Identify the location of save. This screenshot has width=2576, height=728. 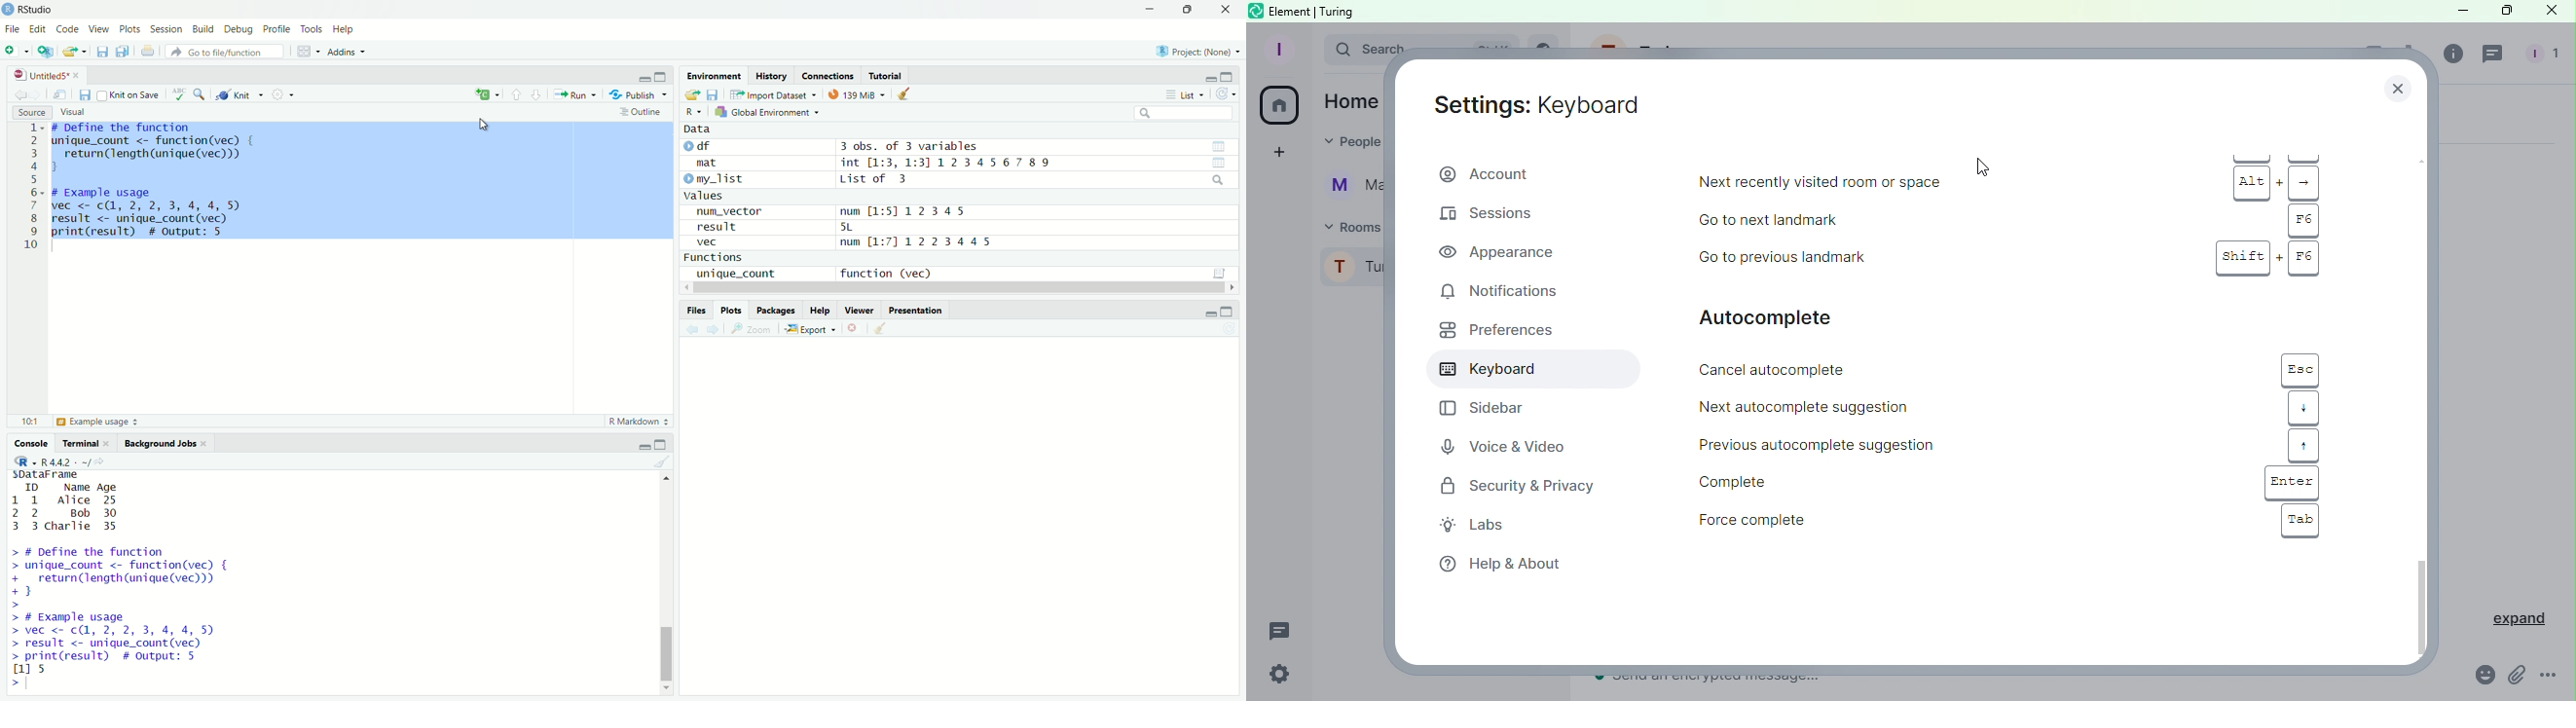
(714, 94).